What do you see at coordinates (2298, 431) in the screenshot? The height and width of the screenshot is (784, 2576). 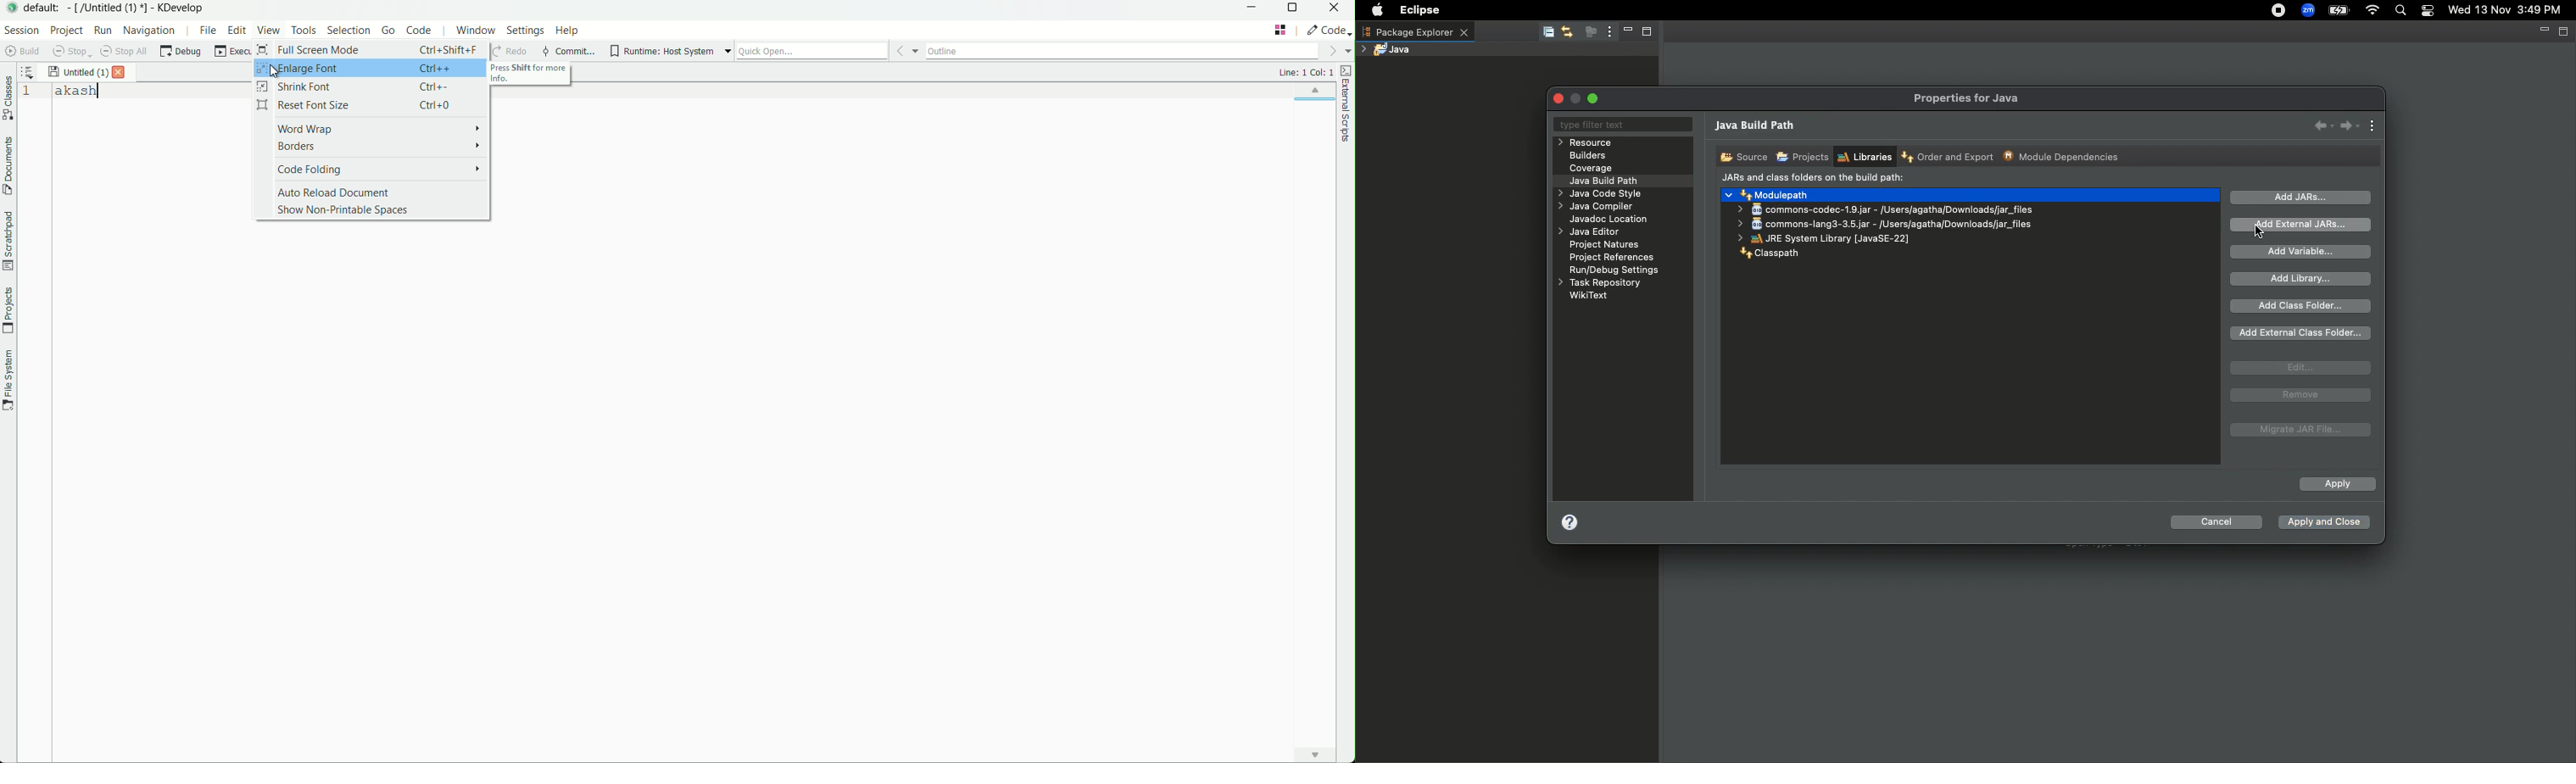 I see `Migrate JAR file` at bounding box center [2298, 431].